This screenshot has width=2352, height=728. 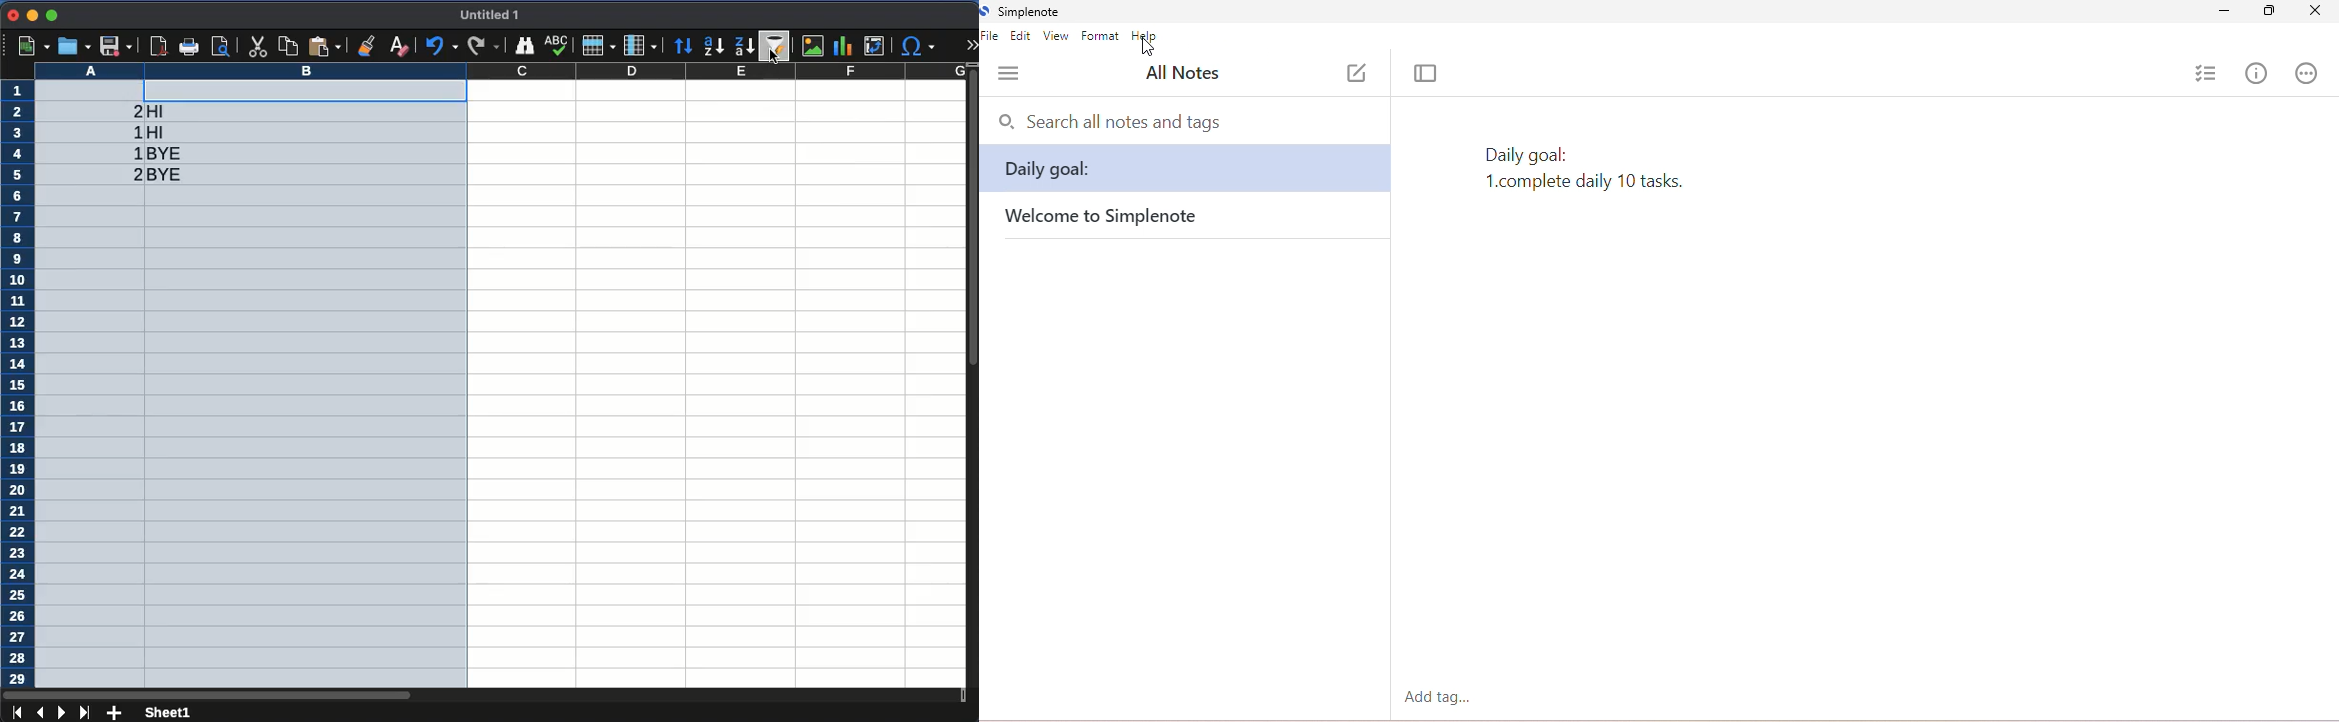 I want to click on scroll, so click(x=482, y=692).